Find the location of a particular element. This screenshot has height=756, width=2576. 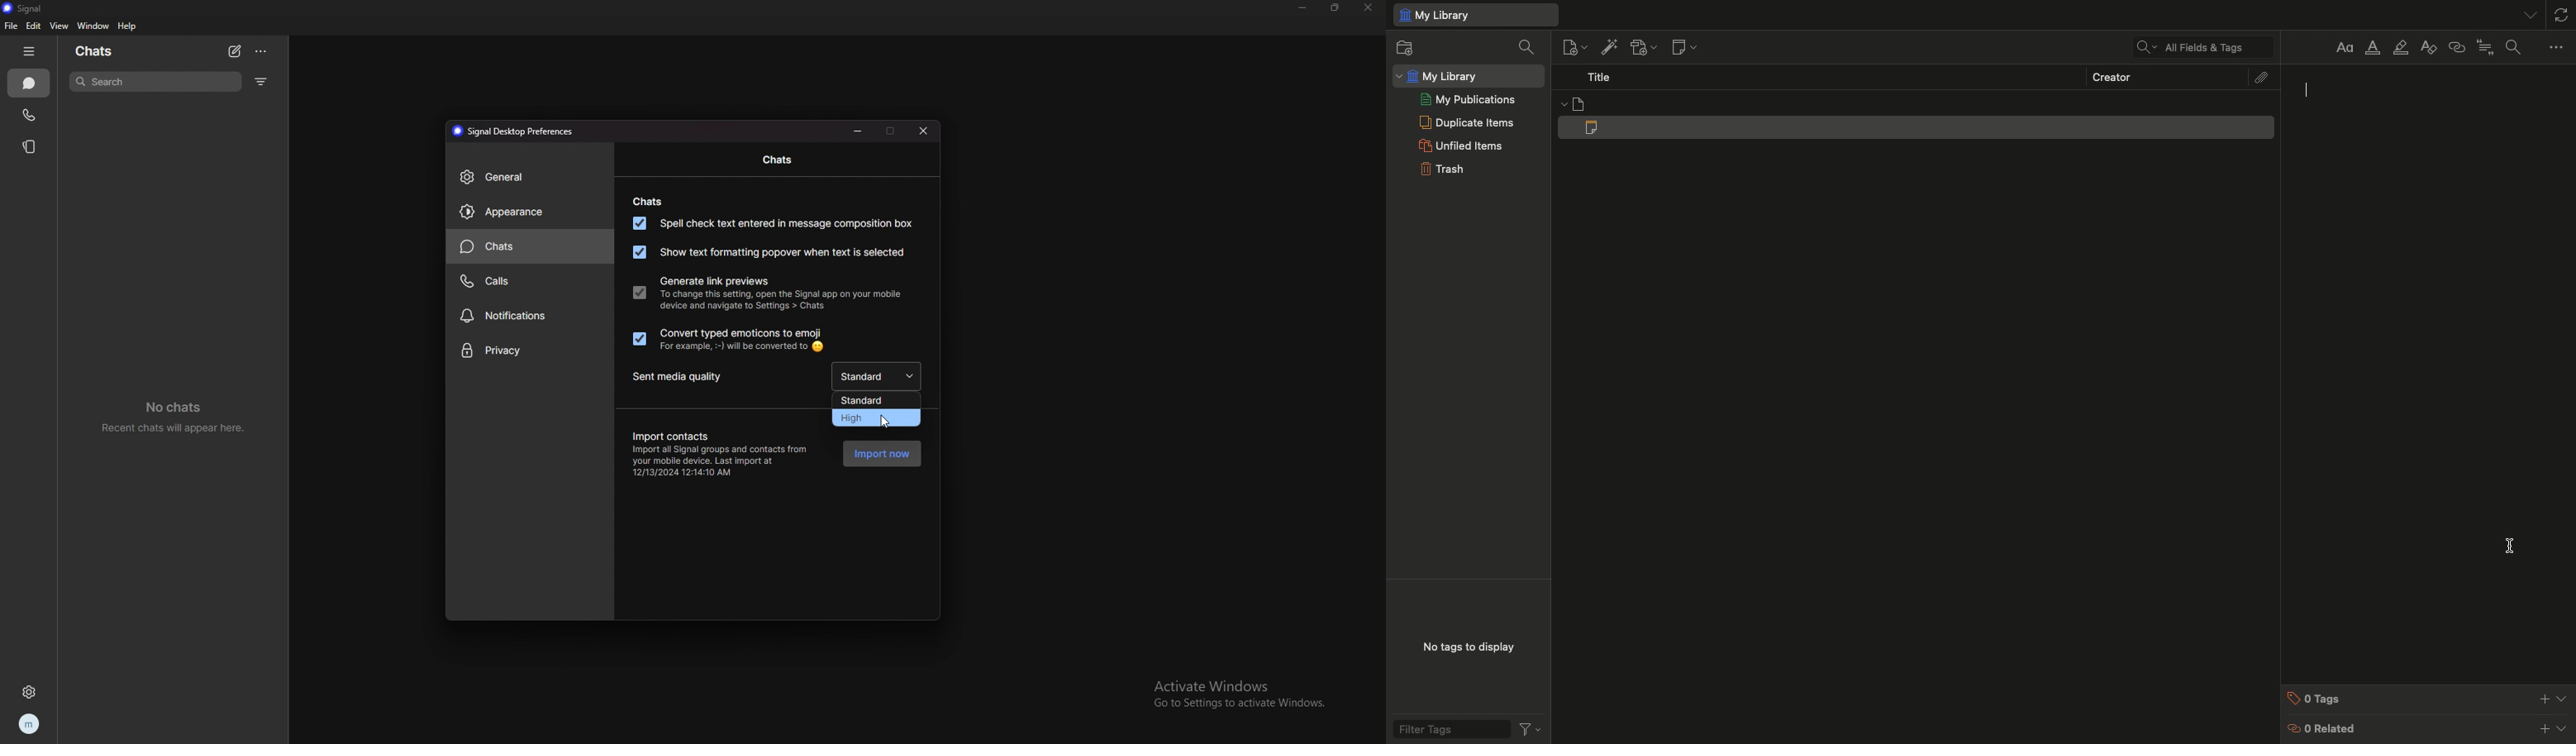

close is located at coordinates (925, 130).